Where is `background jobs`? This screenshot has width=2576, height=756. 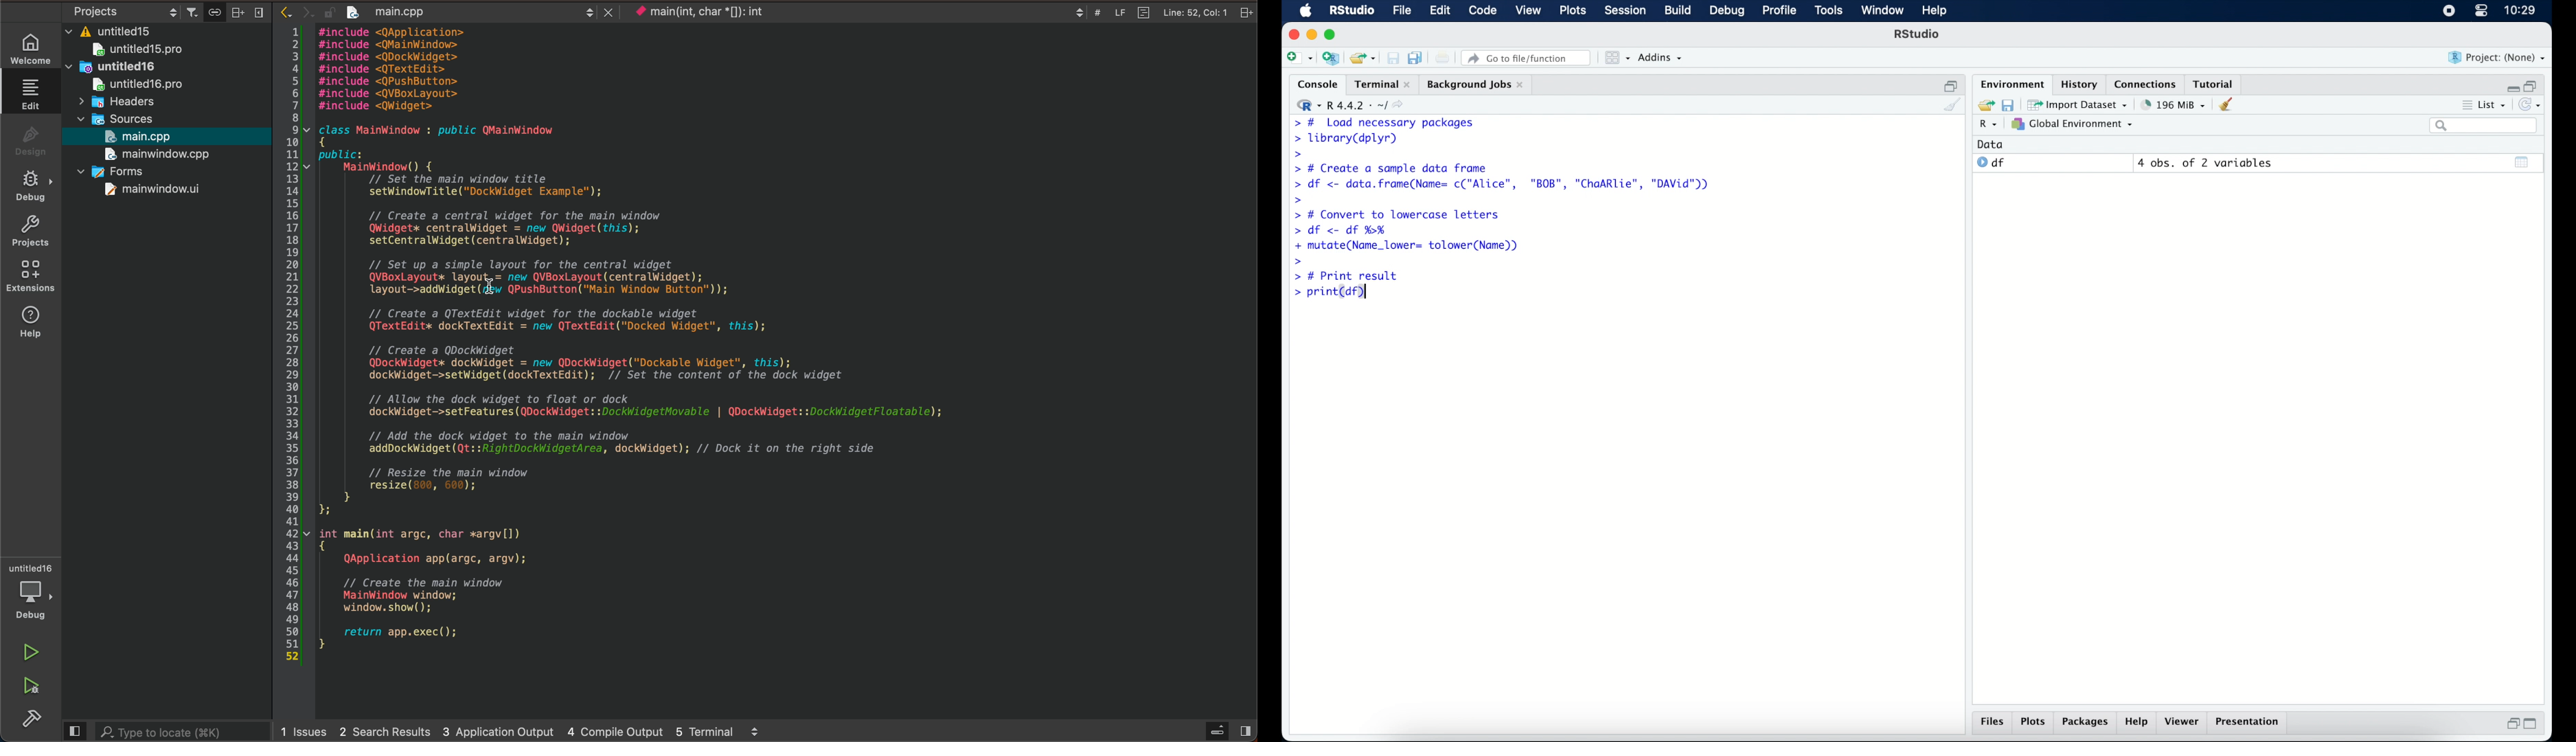
background jobs is located at coordinates (1475, 85).